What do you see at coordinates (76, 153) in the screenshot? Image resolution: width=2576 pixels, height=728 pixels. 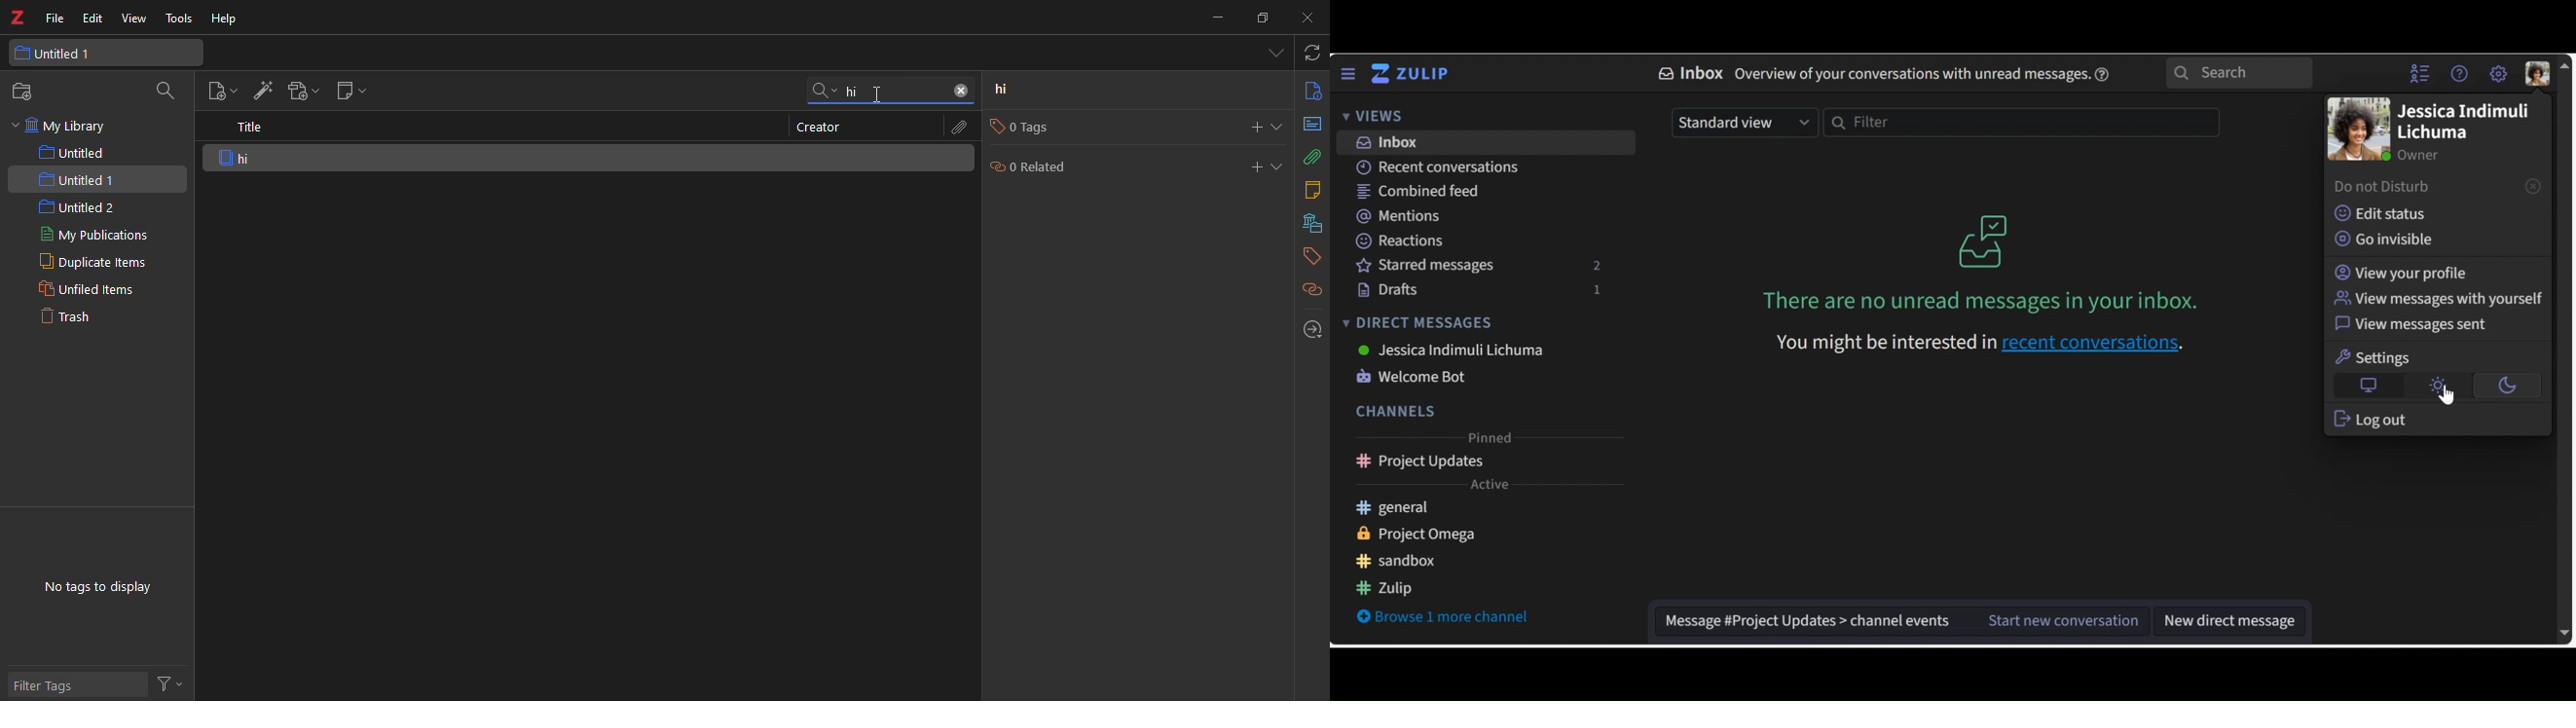 I see `untitled` at bounding box center [76, 153].